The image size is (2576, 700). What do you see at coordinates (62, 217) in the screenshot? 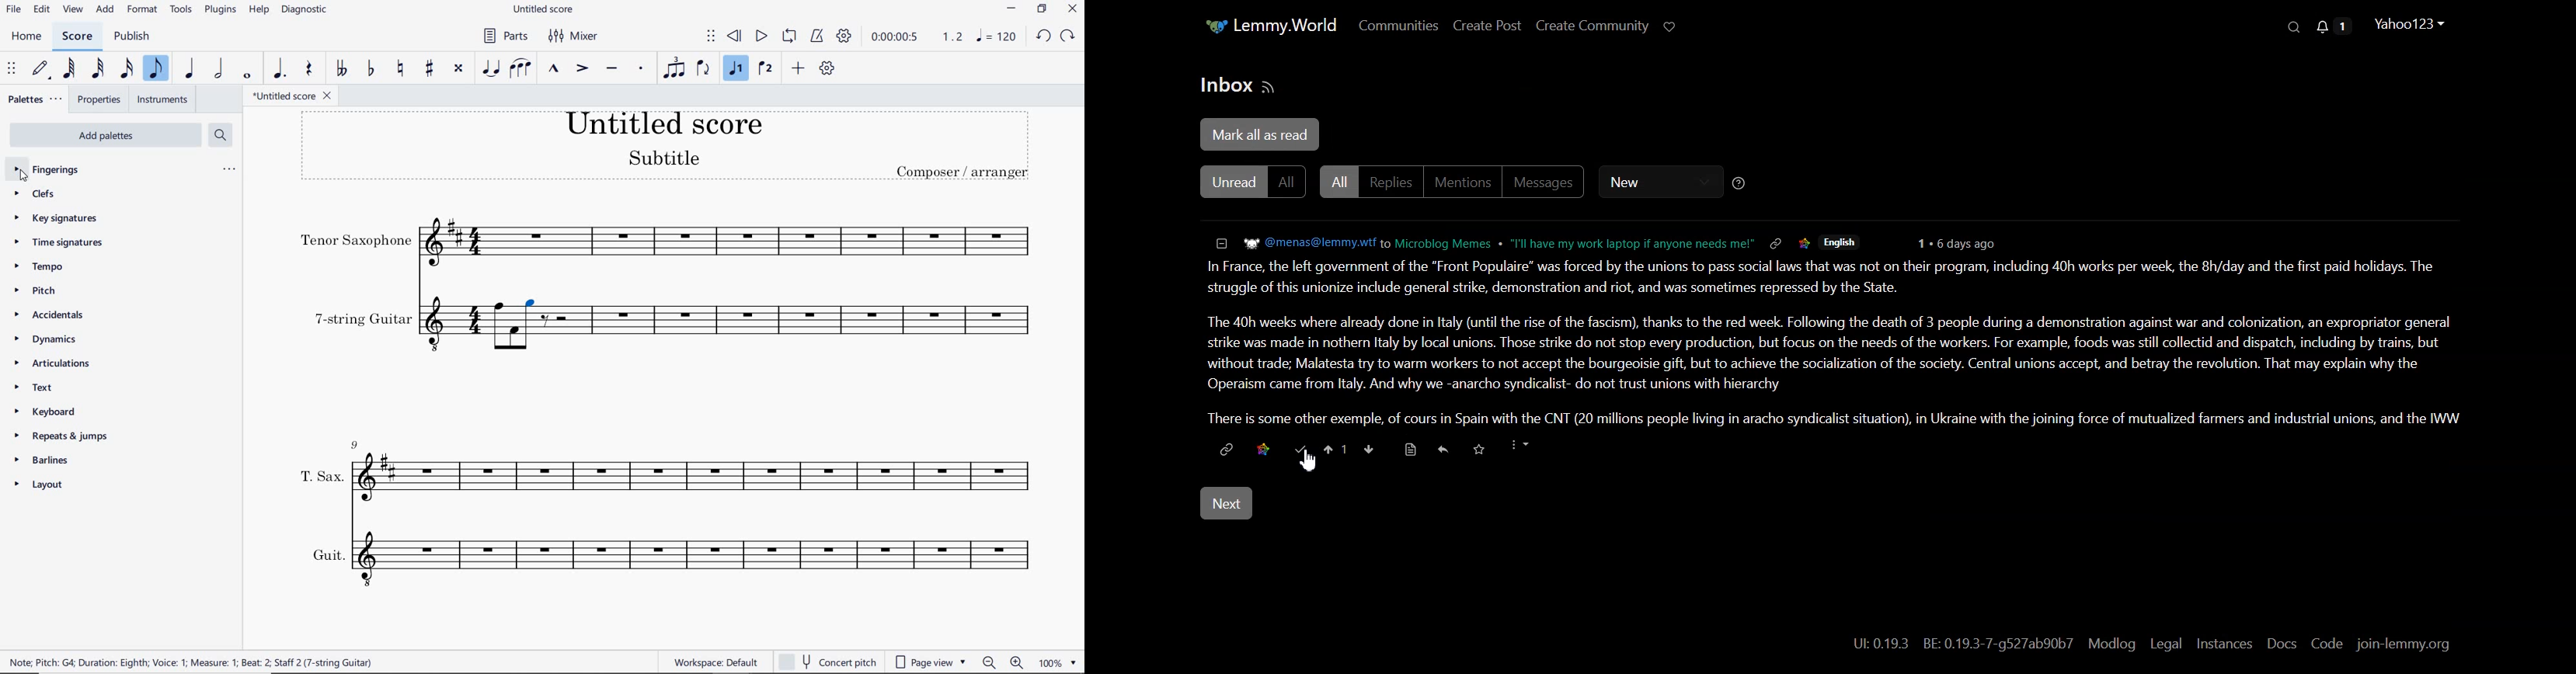
I see `KEY SIGNATURES` at bounding box center [62, 217].